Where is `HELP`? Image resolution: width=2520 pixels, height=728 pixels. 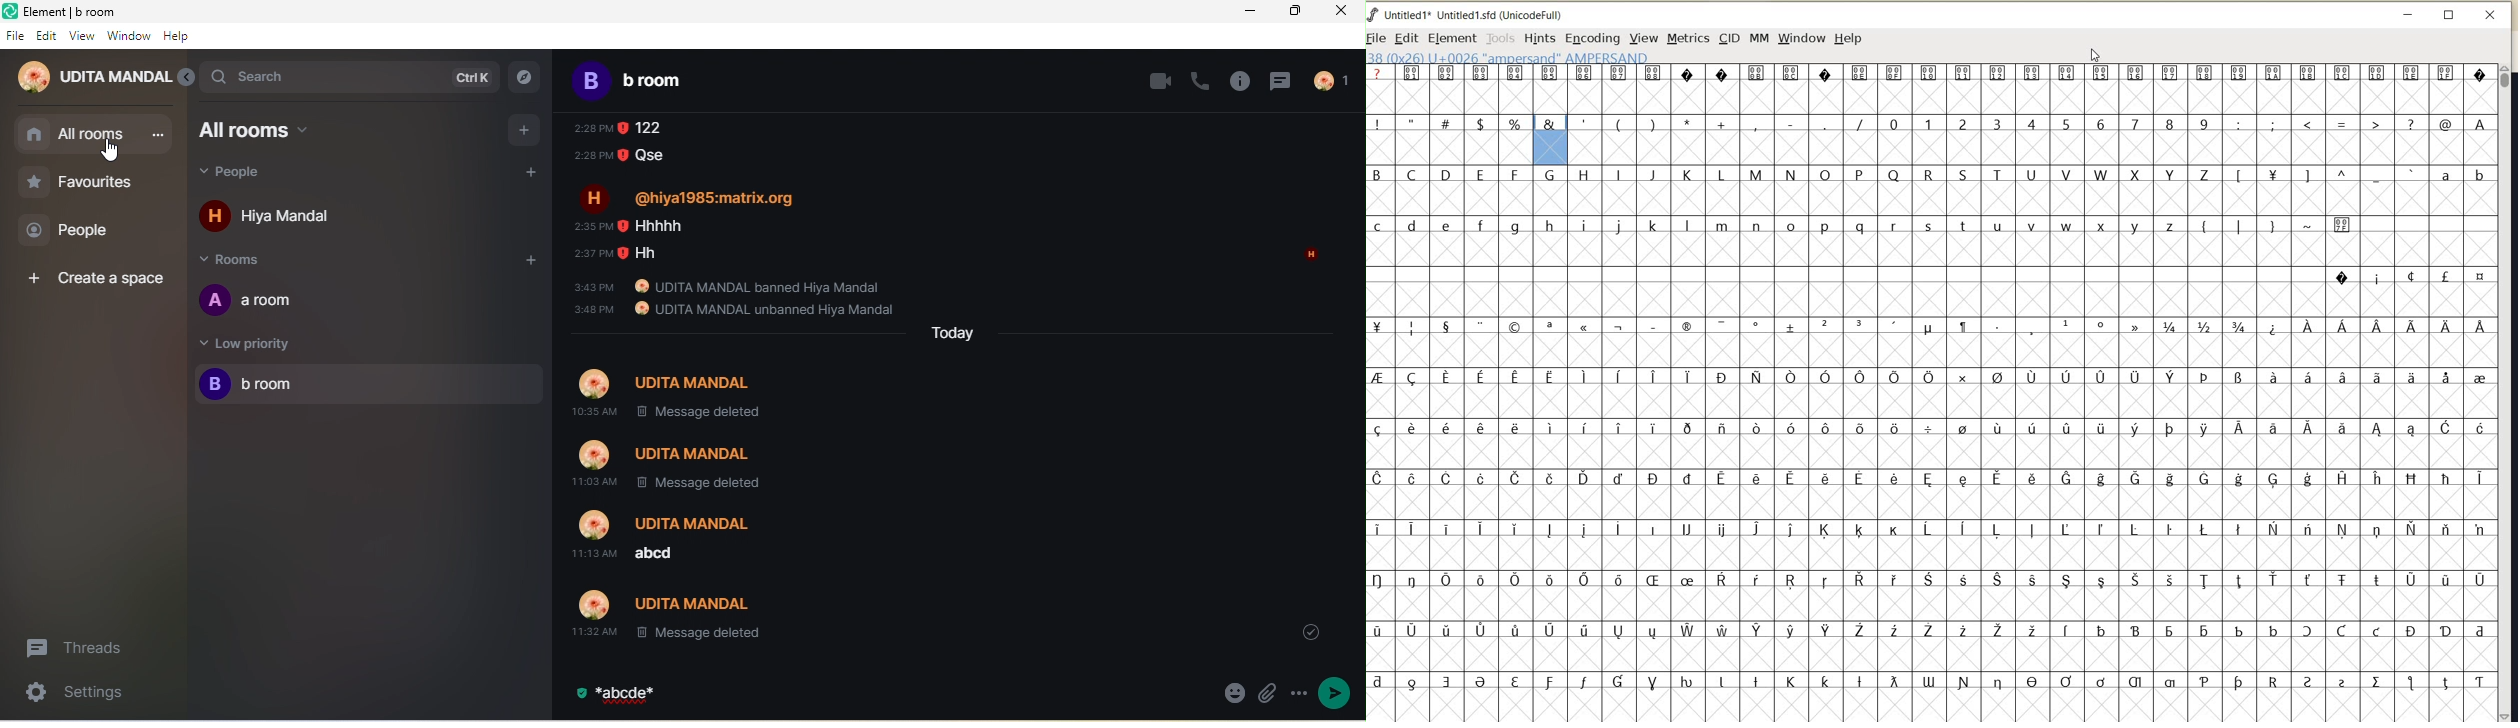
HELP is located at coordinates (1849, 39).